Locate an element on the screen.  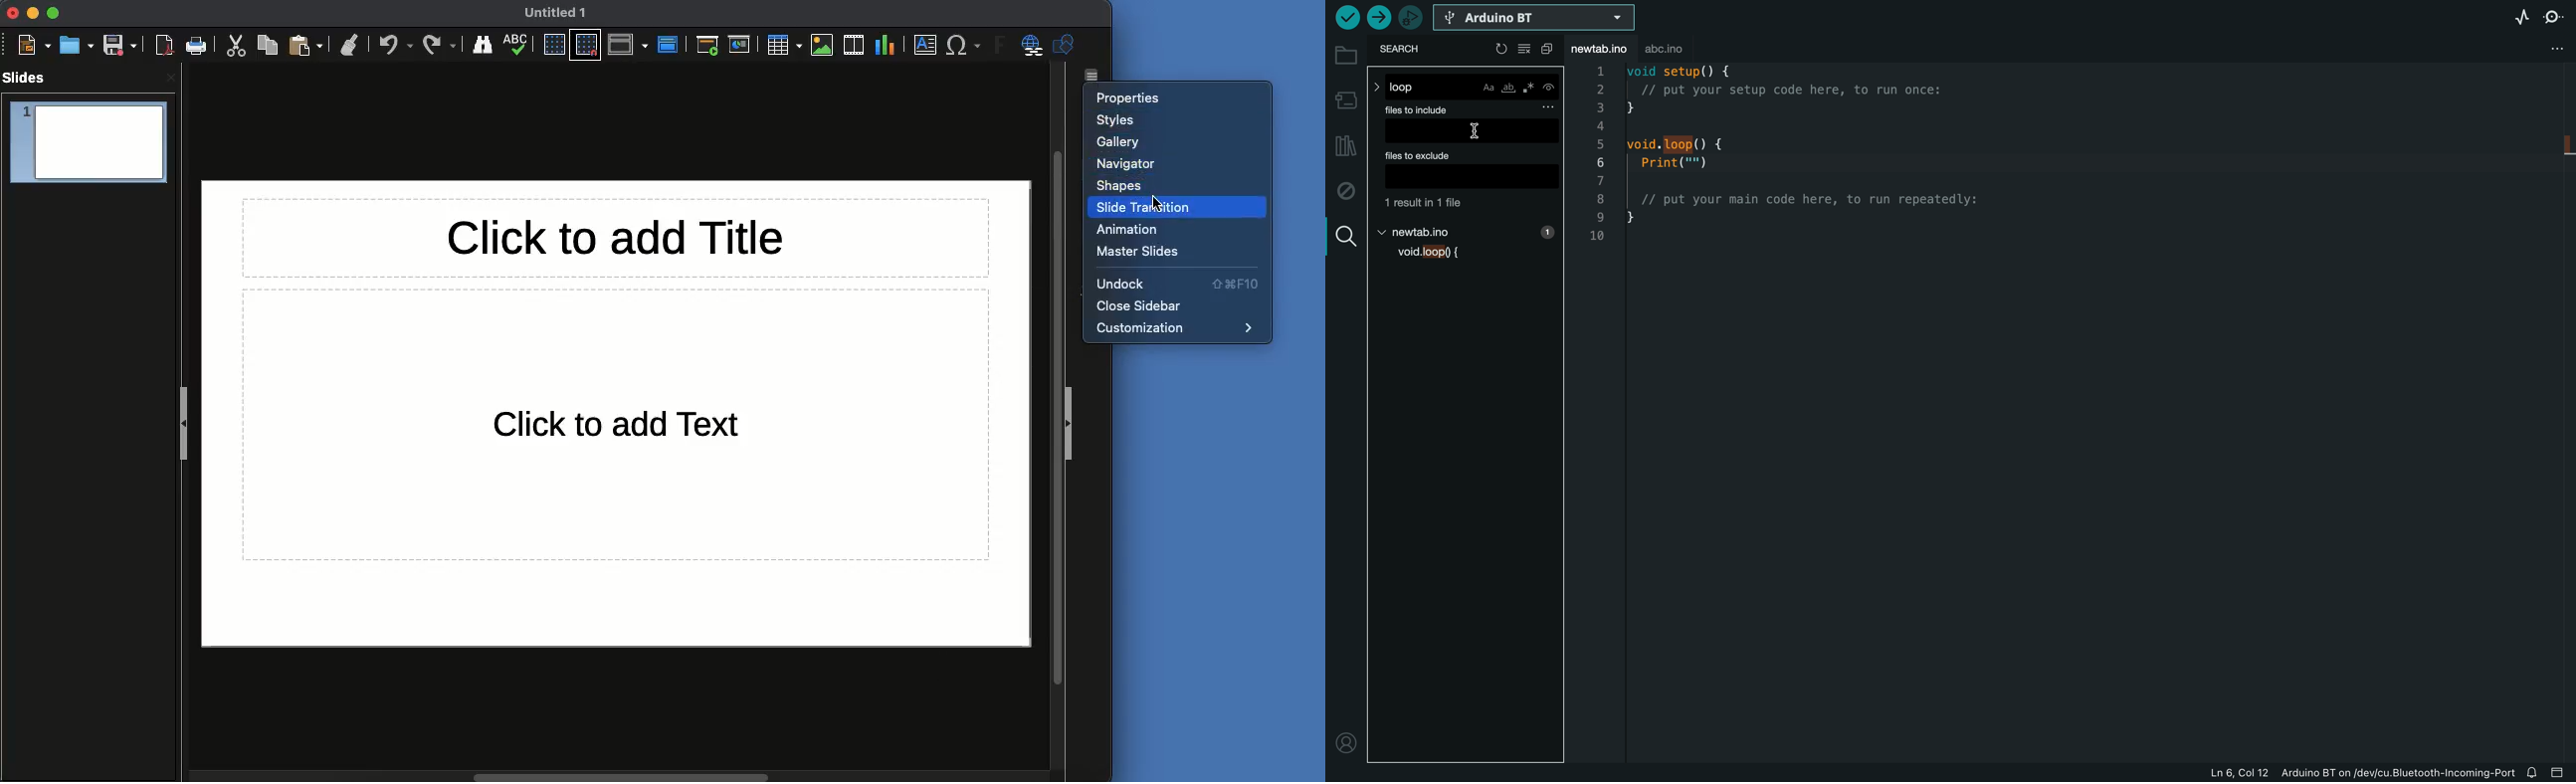
Audio or video is located at coordinates (853, 43).